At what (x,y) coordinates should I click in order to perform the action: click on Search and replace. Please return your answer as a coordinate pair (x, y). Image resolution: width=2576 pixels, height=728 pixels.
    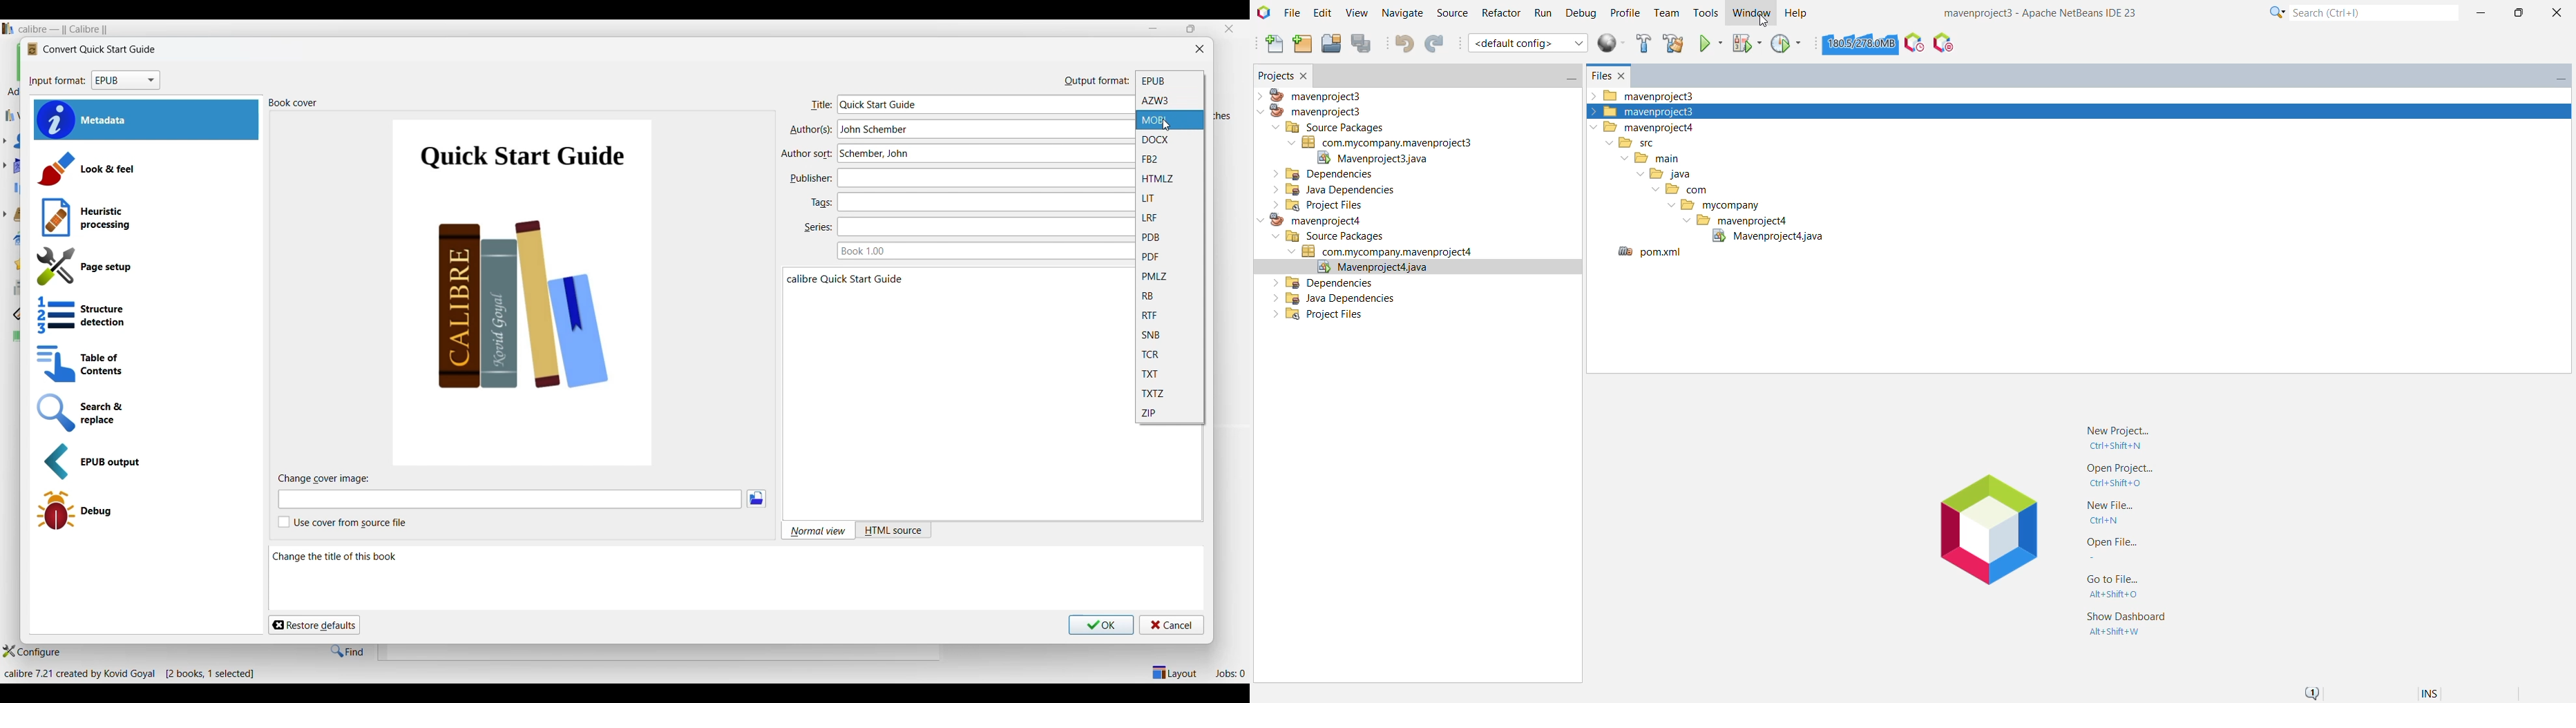
    Looking at the image, I should click on (145, 413).